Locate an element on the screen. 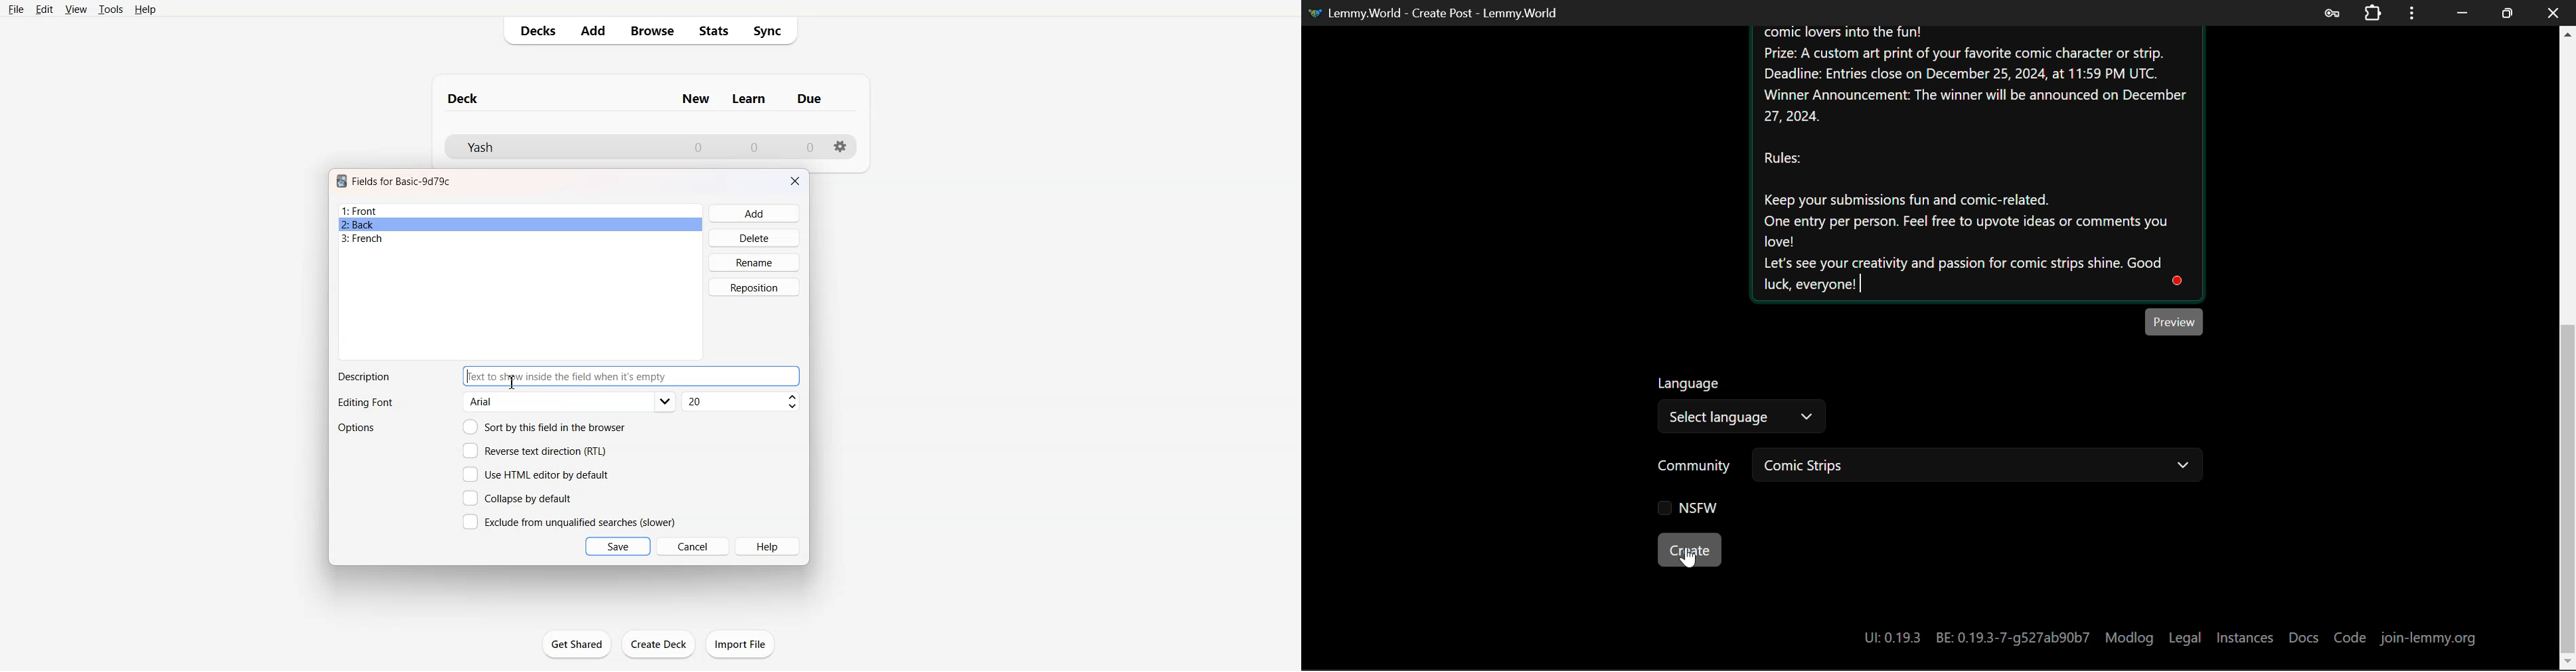 The width and height of the screenshot is (2576, 672). Collapse by default is located at coordinates (520, 497).